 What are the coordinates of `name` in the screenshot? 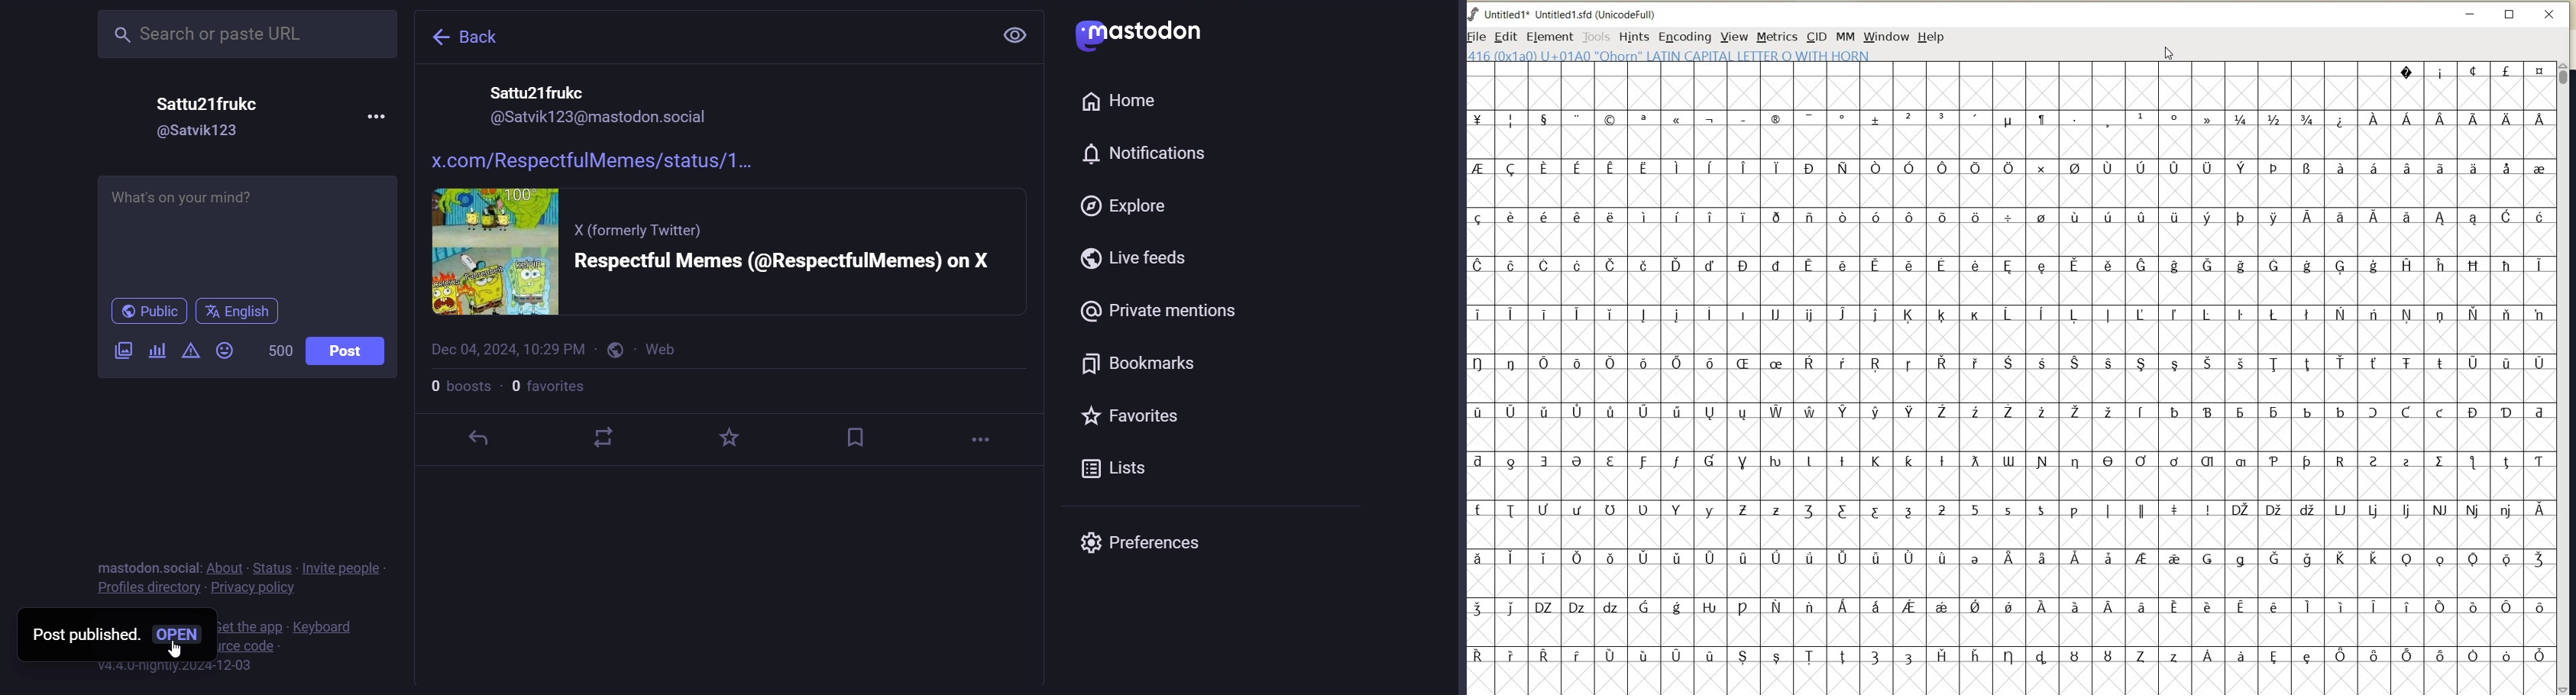 It's located at (545, 94).